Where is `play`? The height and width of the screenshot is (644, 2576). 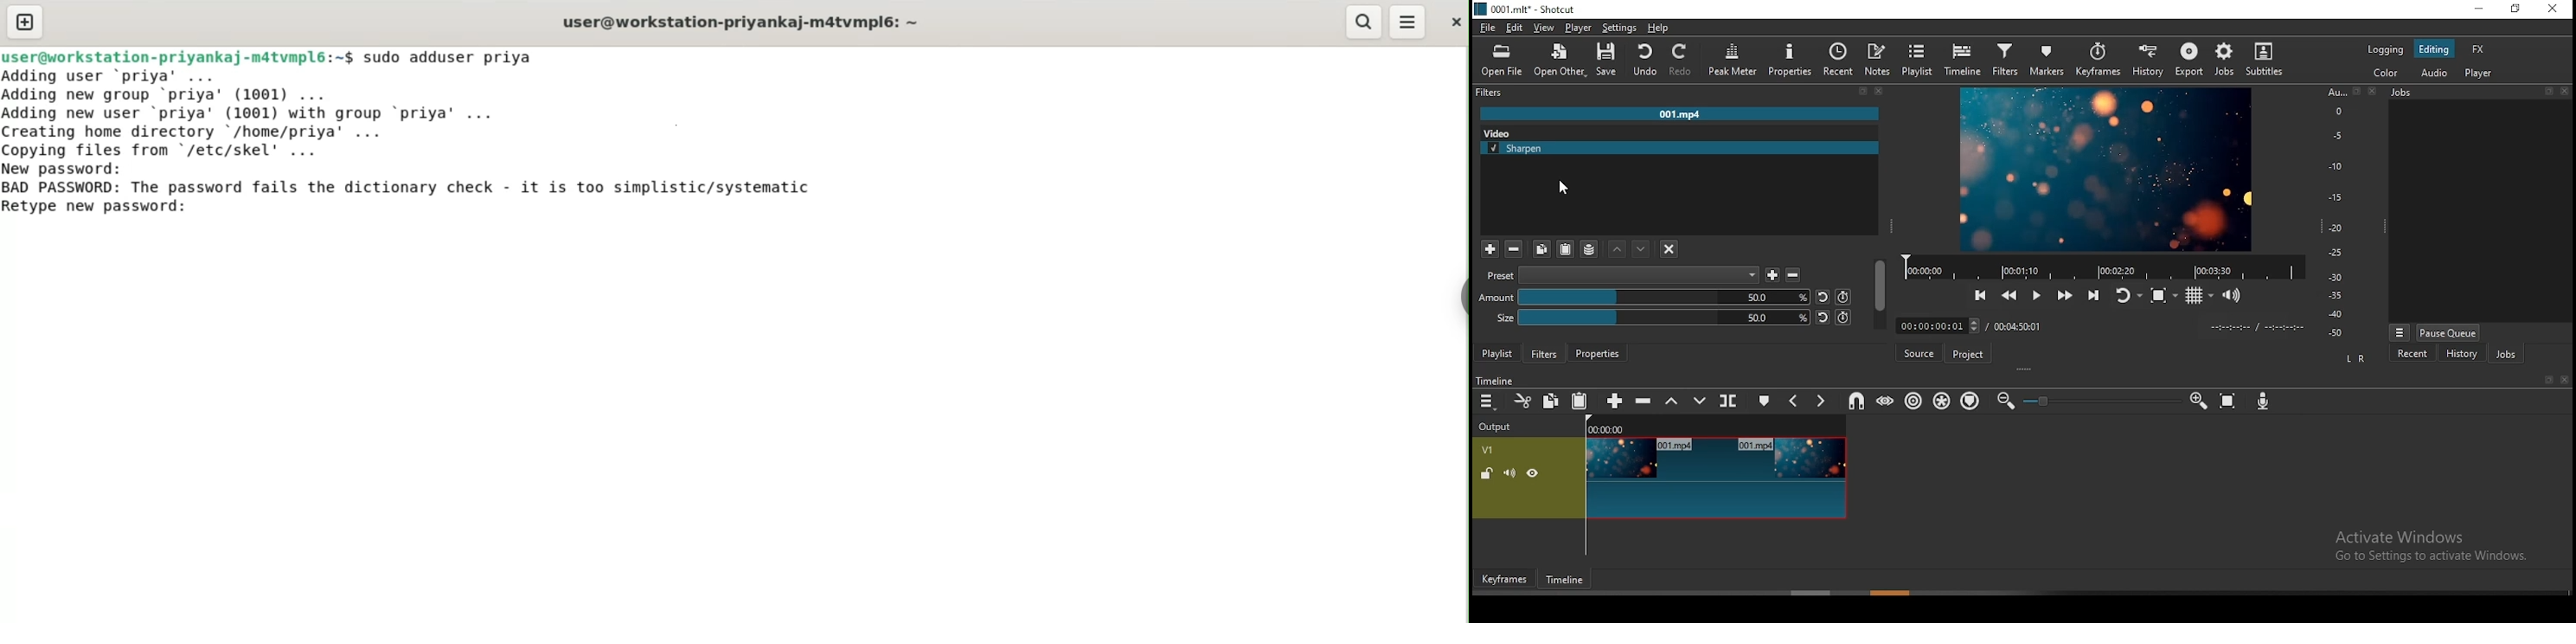 play is located at coordinates (2040, 294).